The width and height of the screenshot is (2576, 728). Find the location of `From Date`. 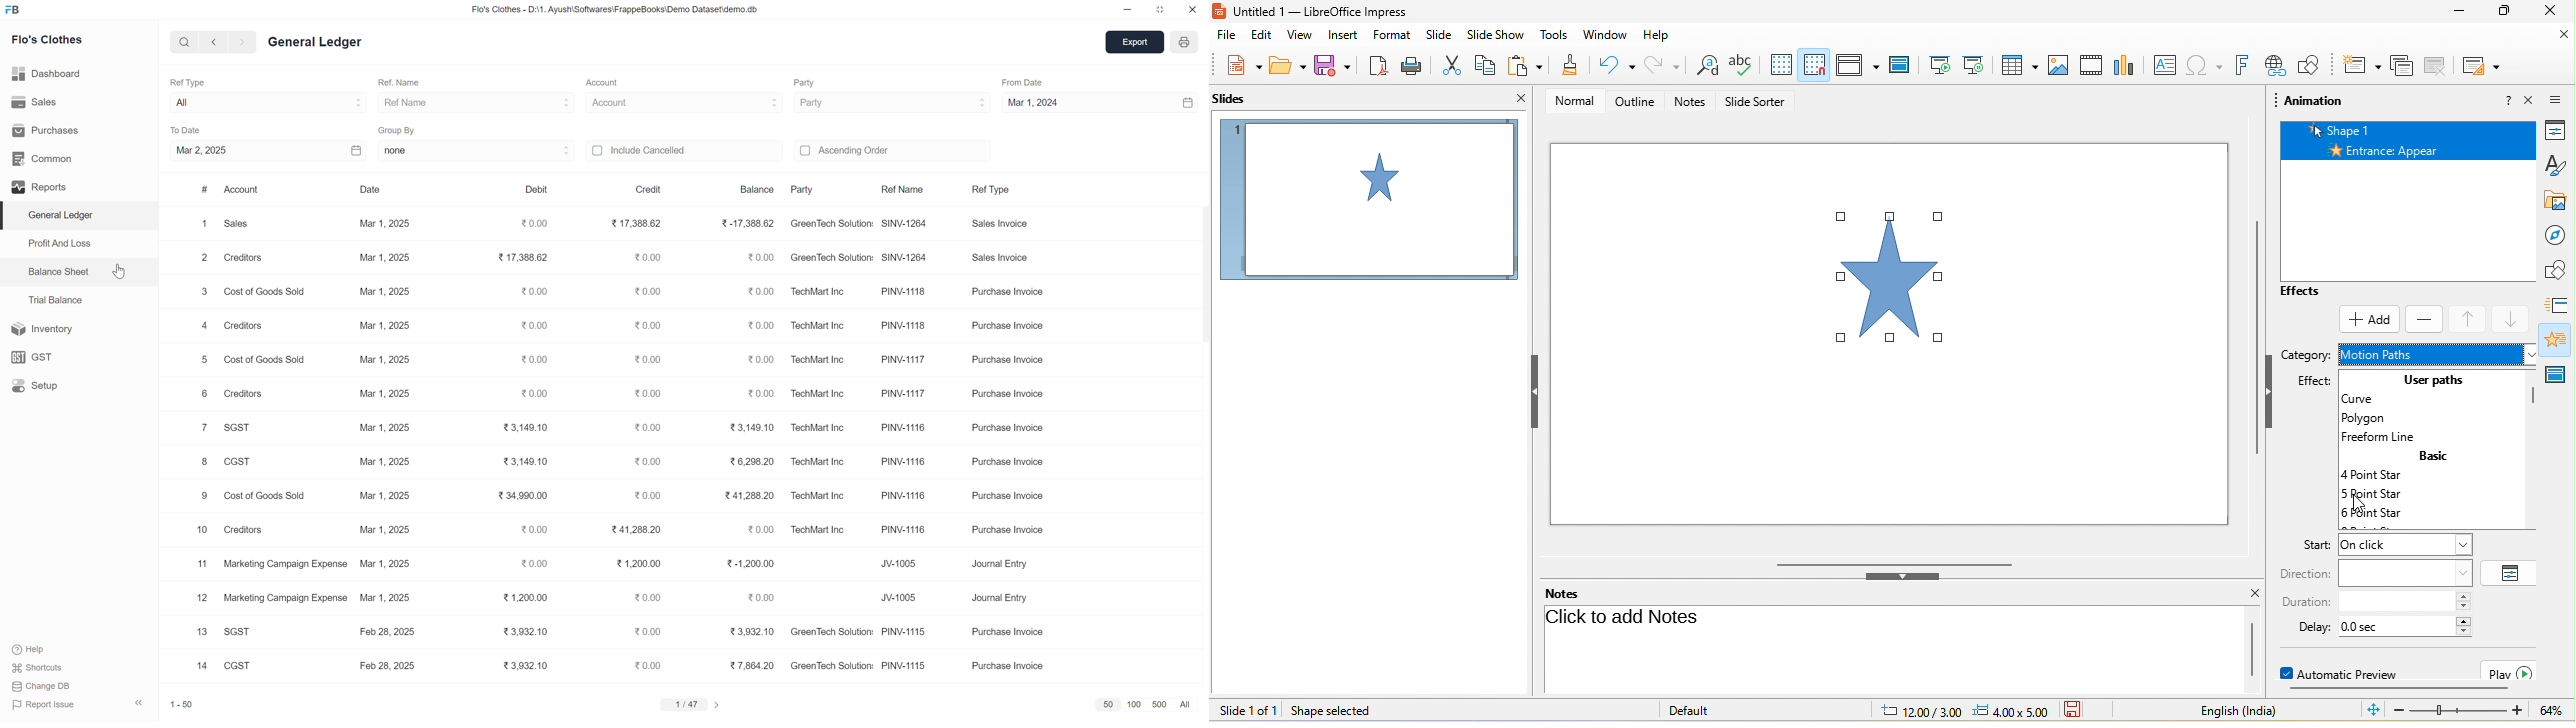

From Date is located at coordinates (1028, 80).